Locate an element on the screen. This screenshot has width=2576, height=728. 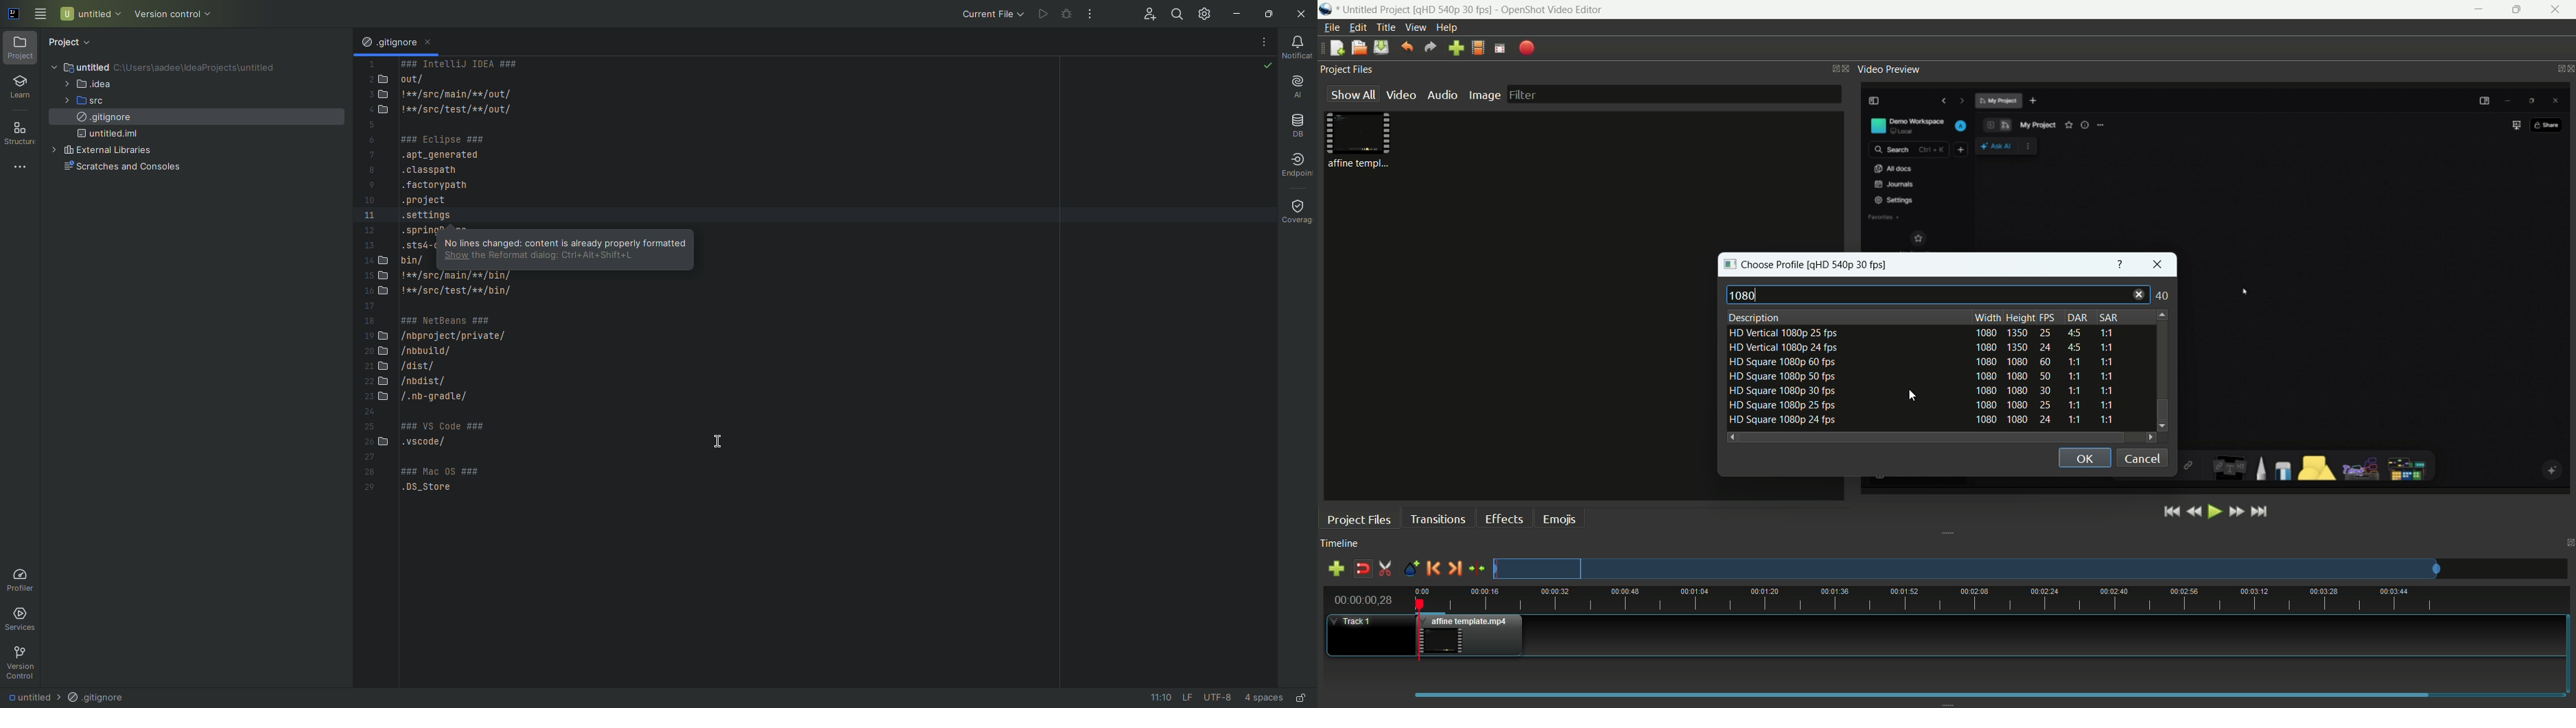
maximize is located at coordinates (2520, 10).